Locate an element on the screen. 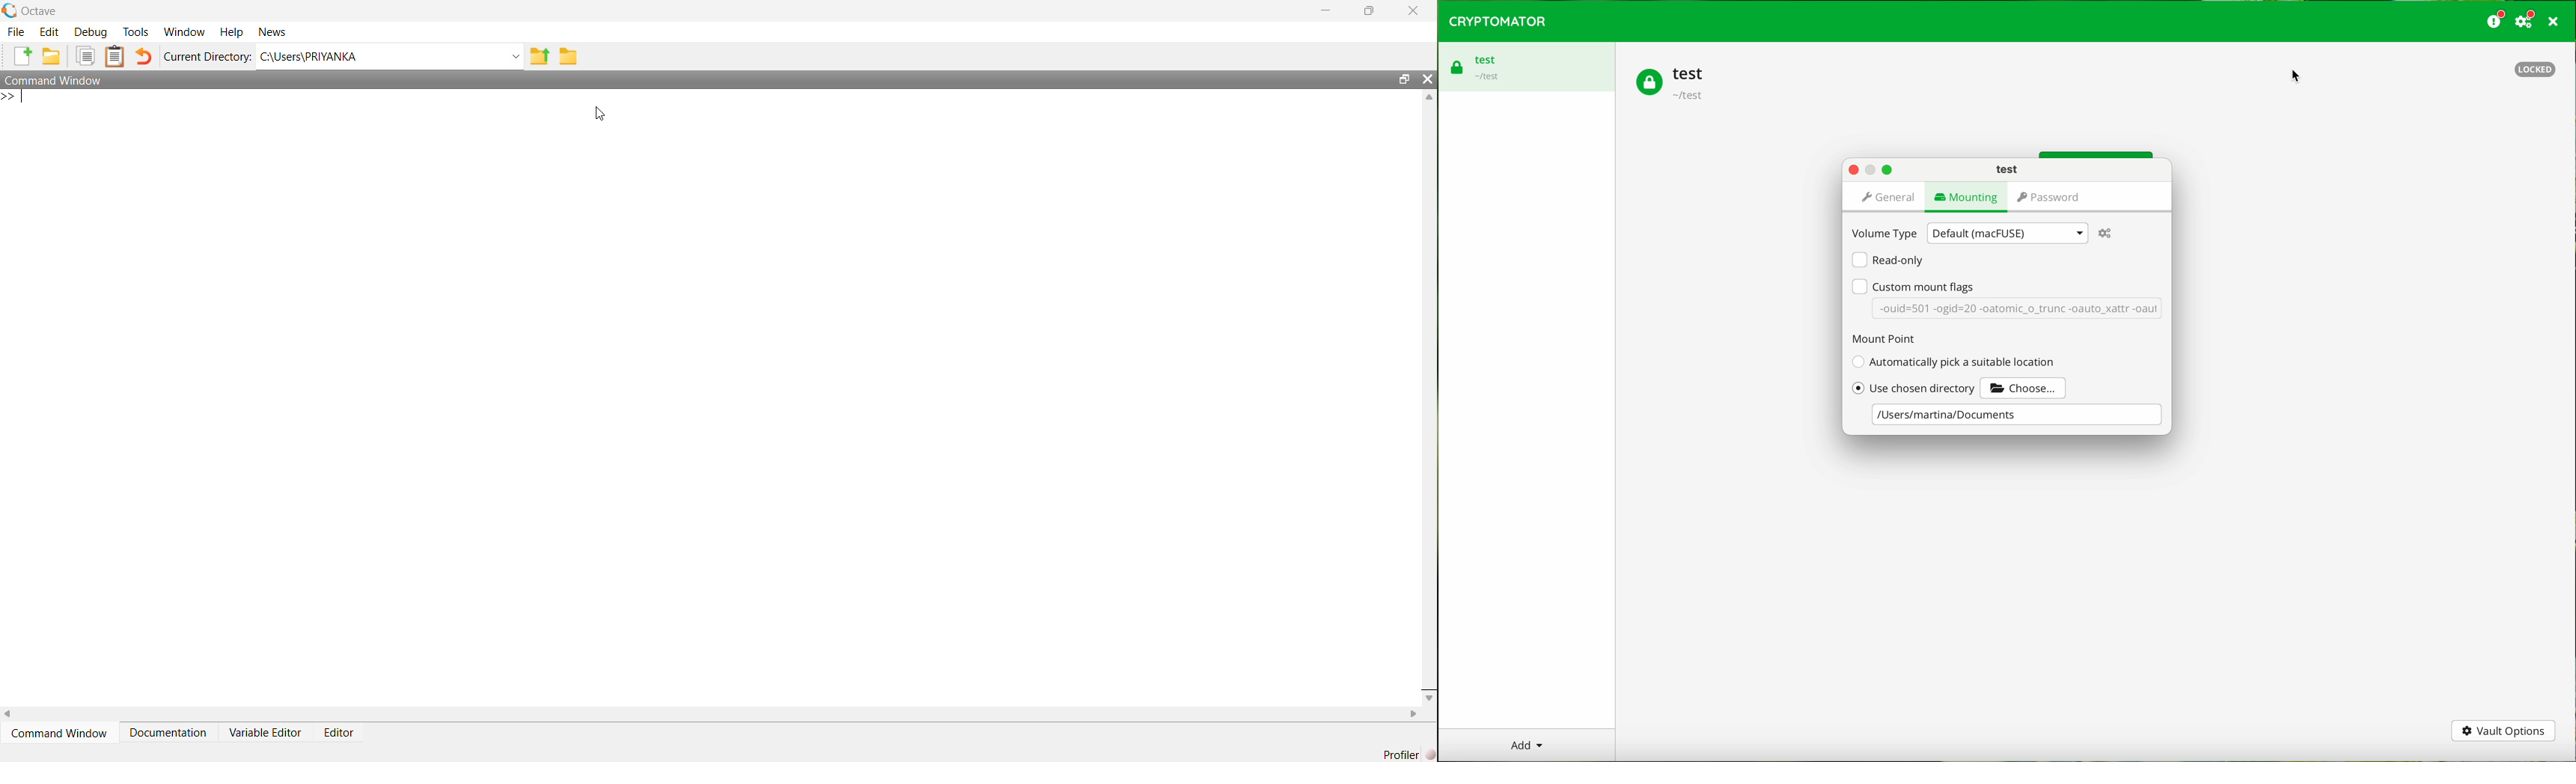 The width and height of the screenshot is (2576, 784). Maximize is located at coordinates (1406, 79).